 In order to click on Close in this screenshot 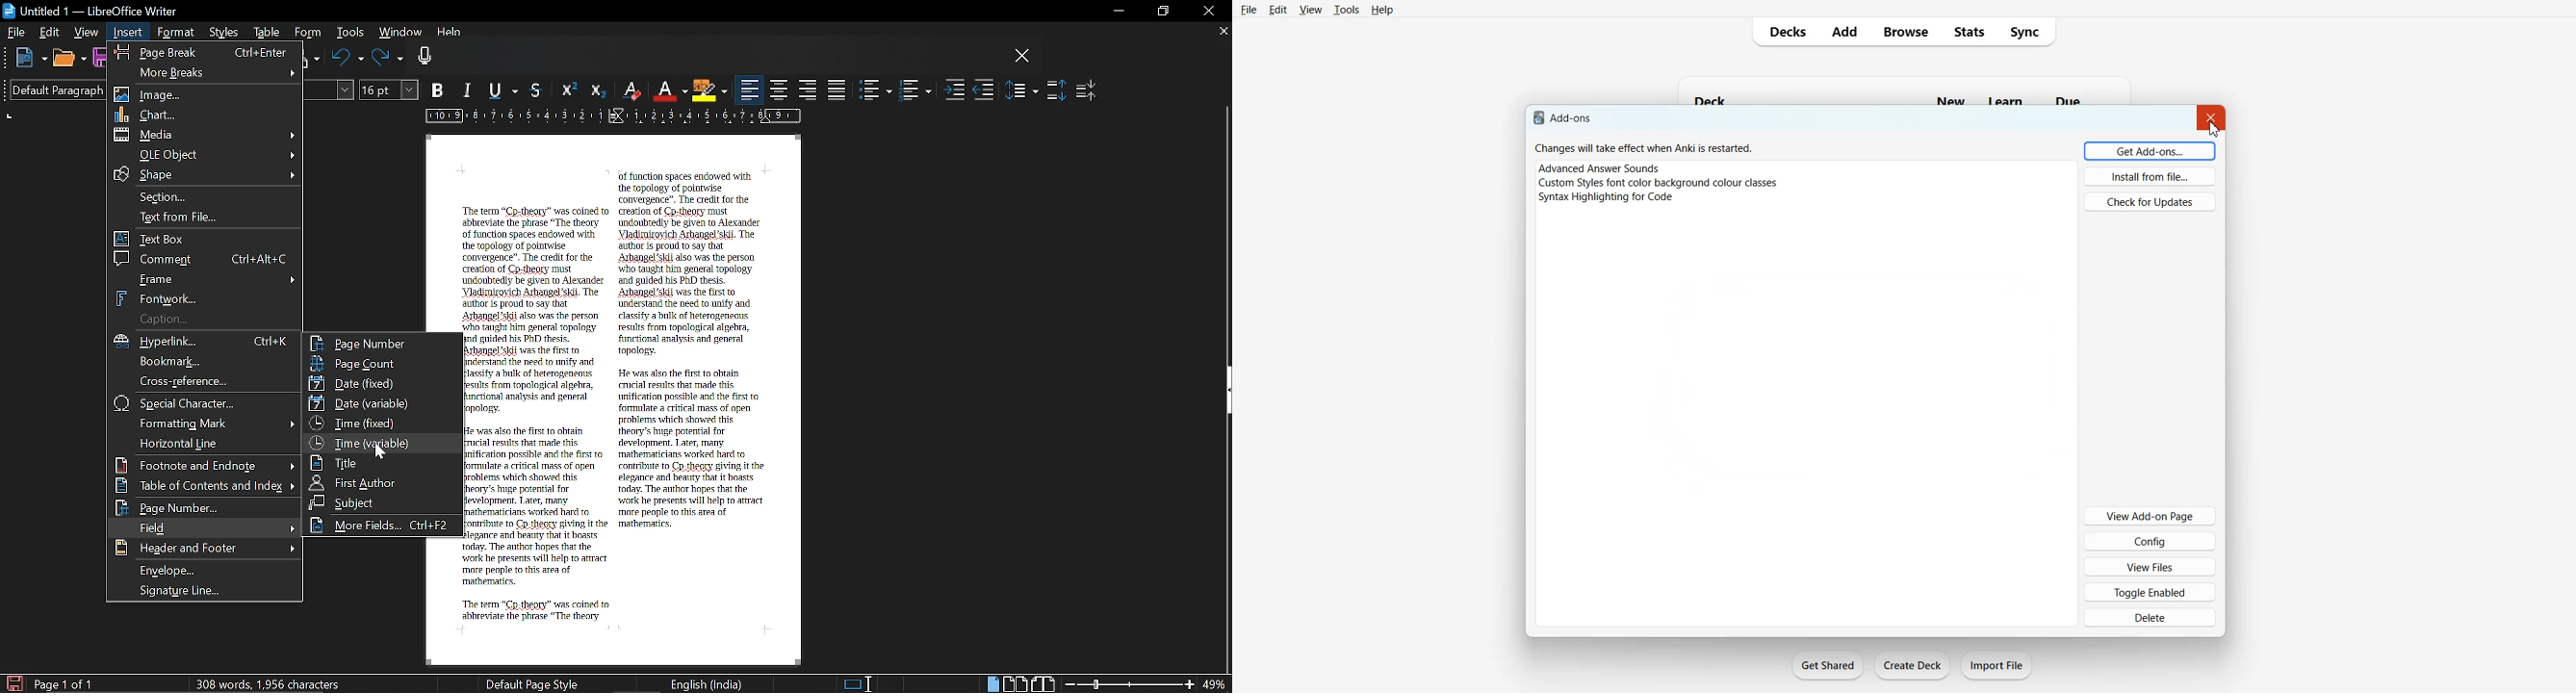, I will do `click(2210, 116)`.